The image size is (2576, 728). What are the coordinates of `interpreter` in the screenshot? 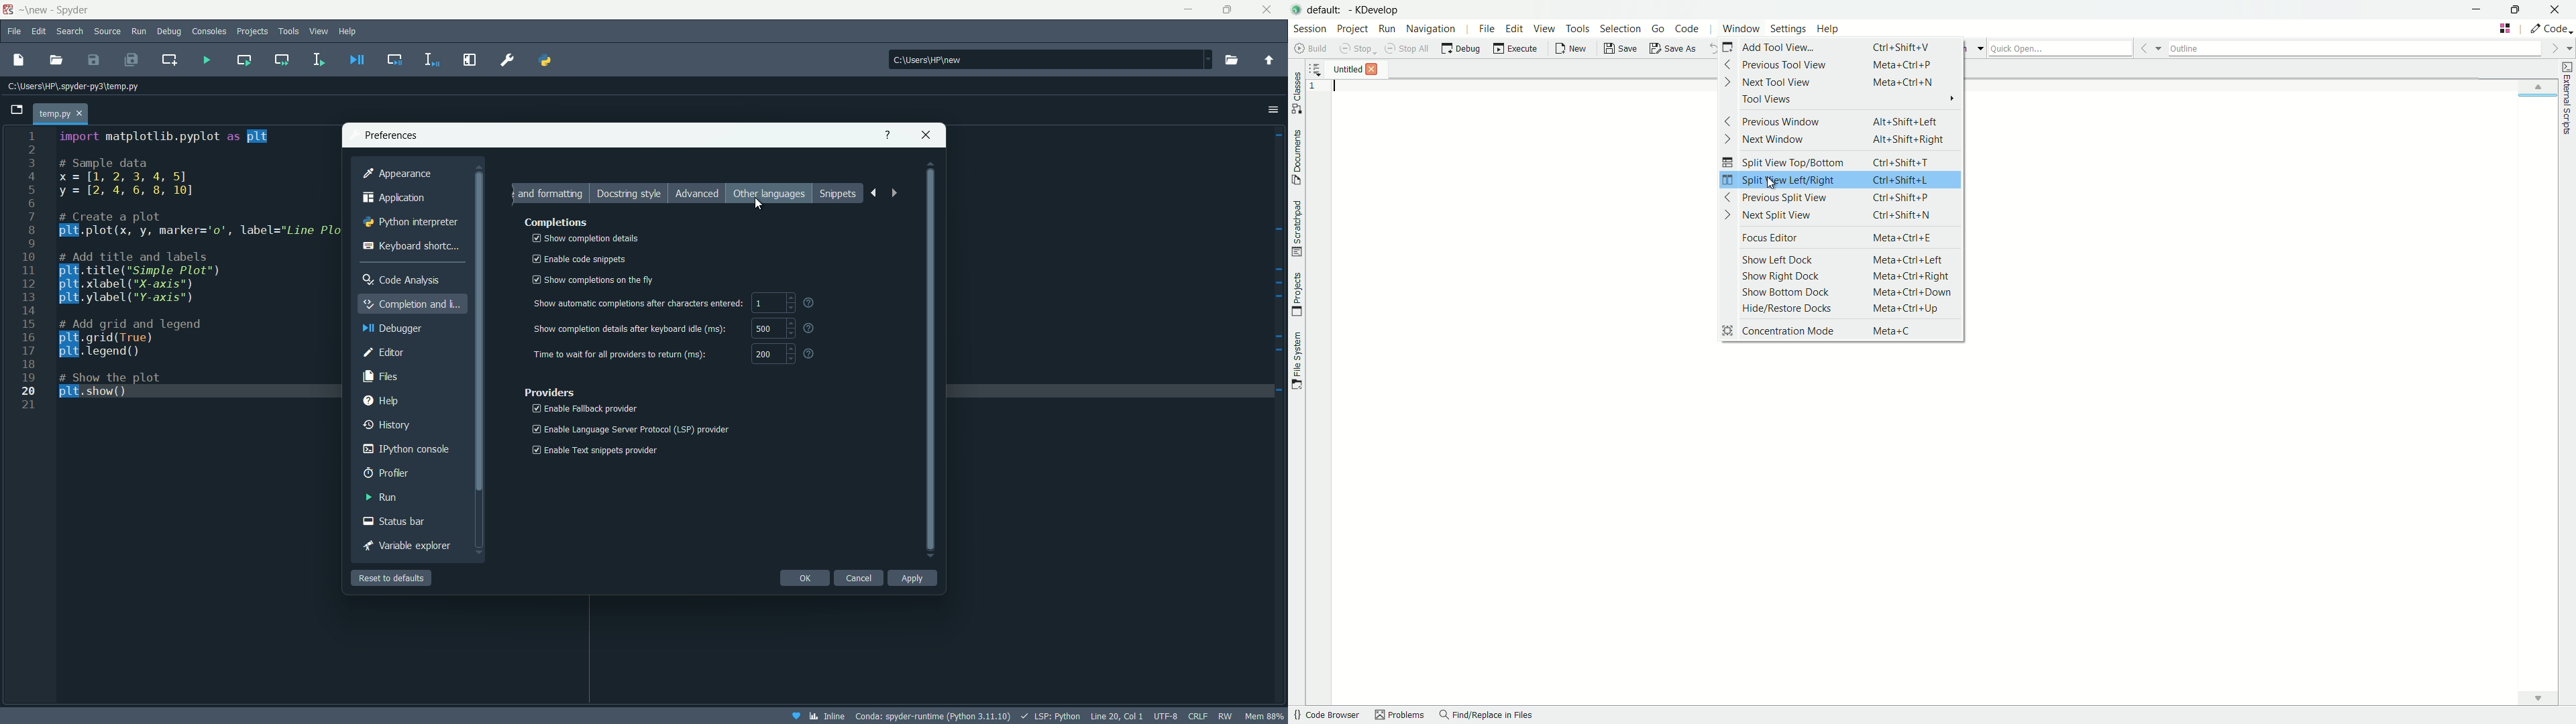 It's located at (932, 717).